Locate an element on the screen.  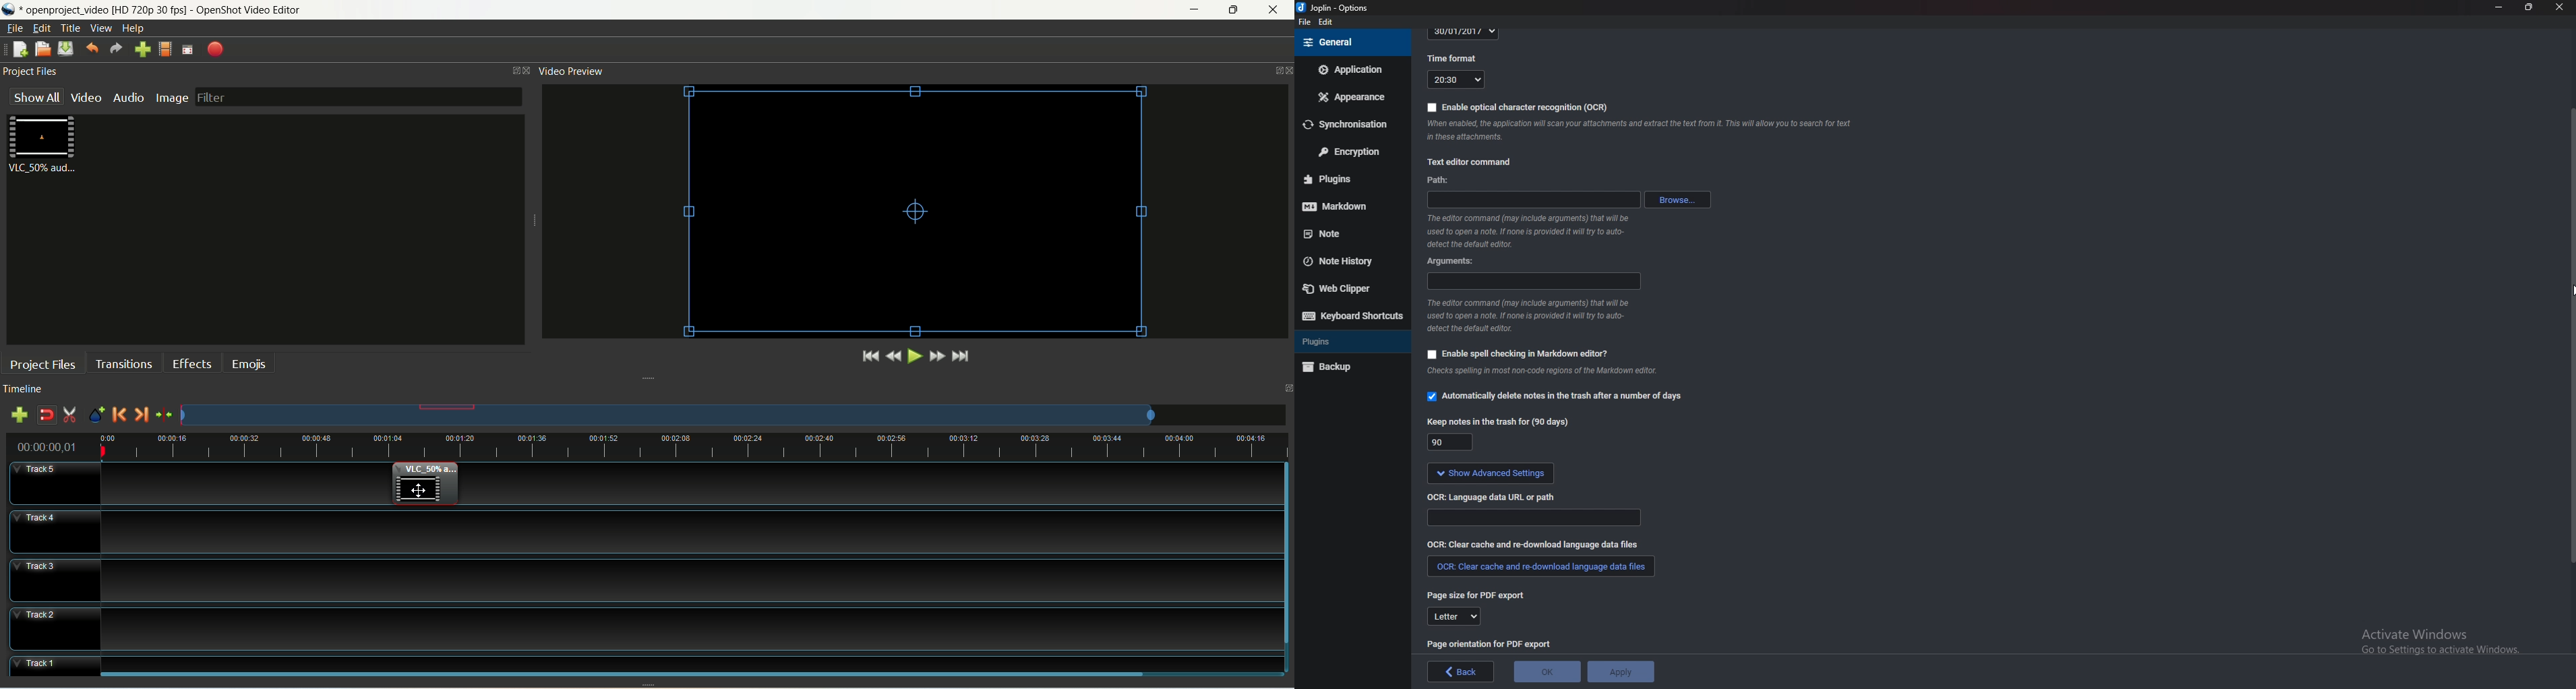
Web clipper is located at coordinates (1347, 288).